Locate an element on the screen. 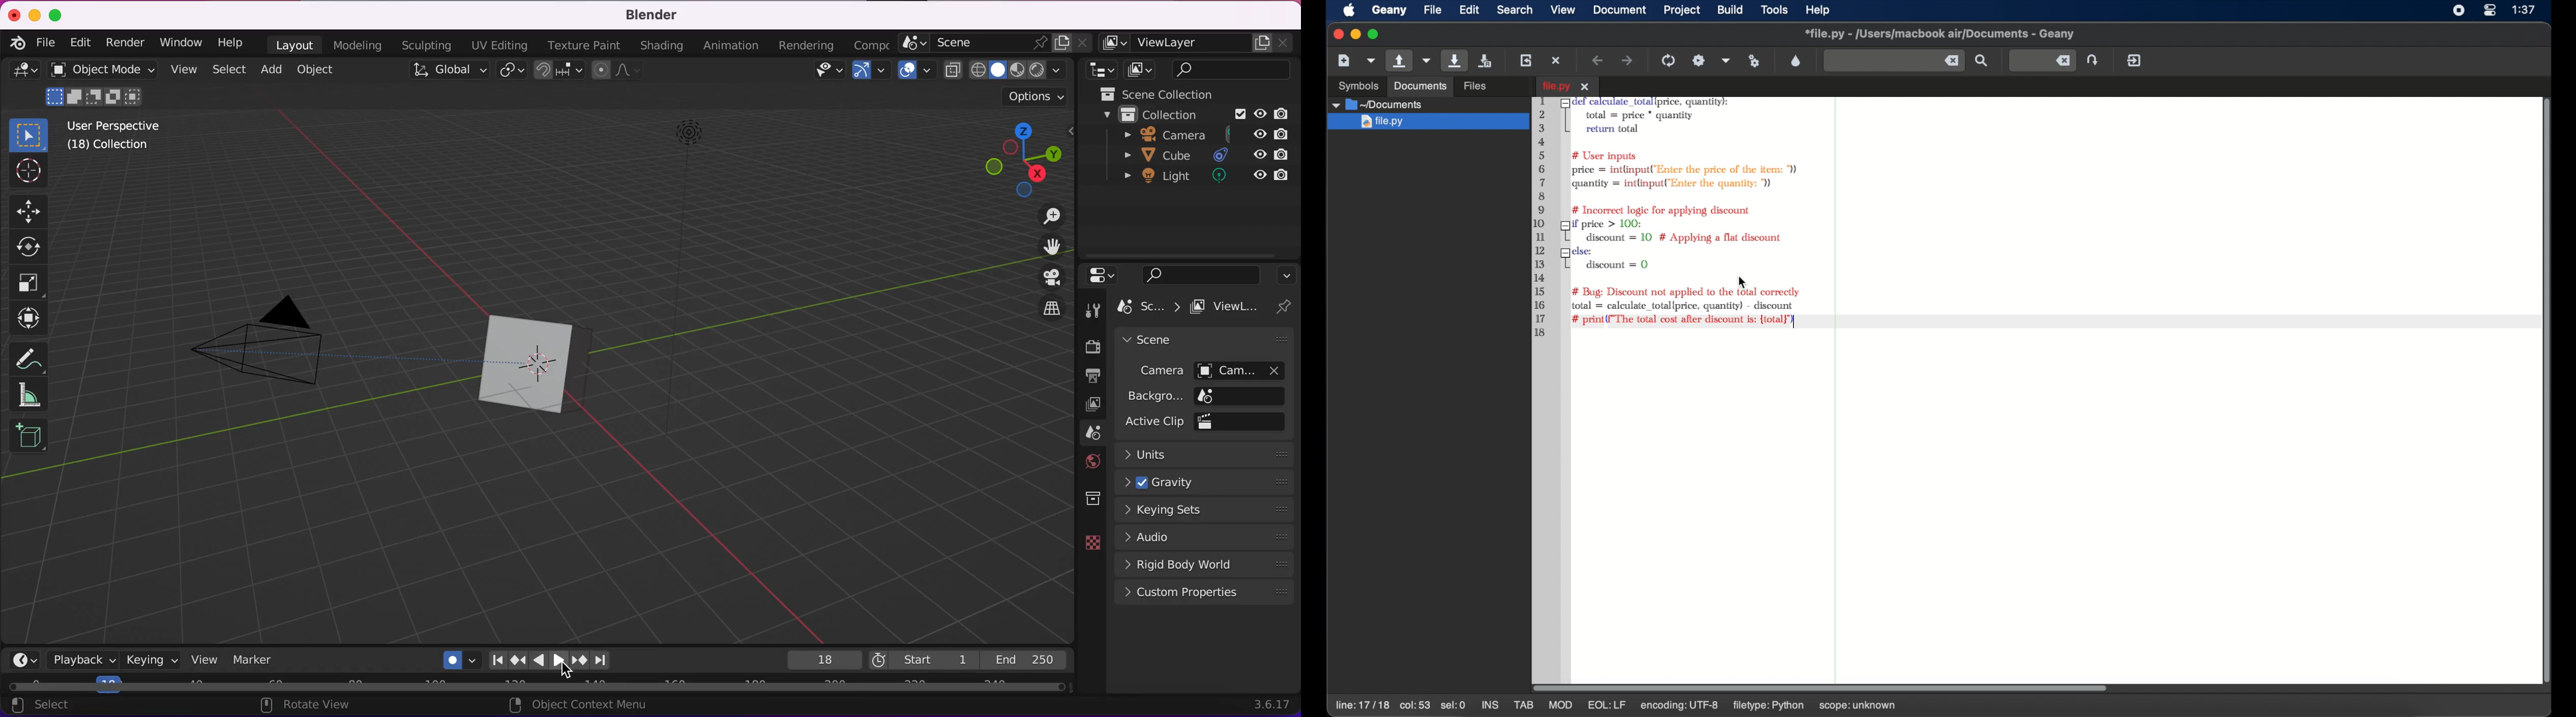 Image resolution: width=2576 pixels, height=728 pixels. file is located at coordinates (43, 43).